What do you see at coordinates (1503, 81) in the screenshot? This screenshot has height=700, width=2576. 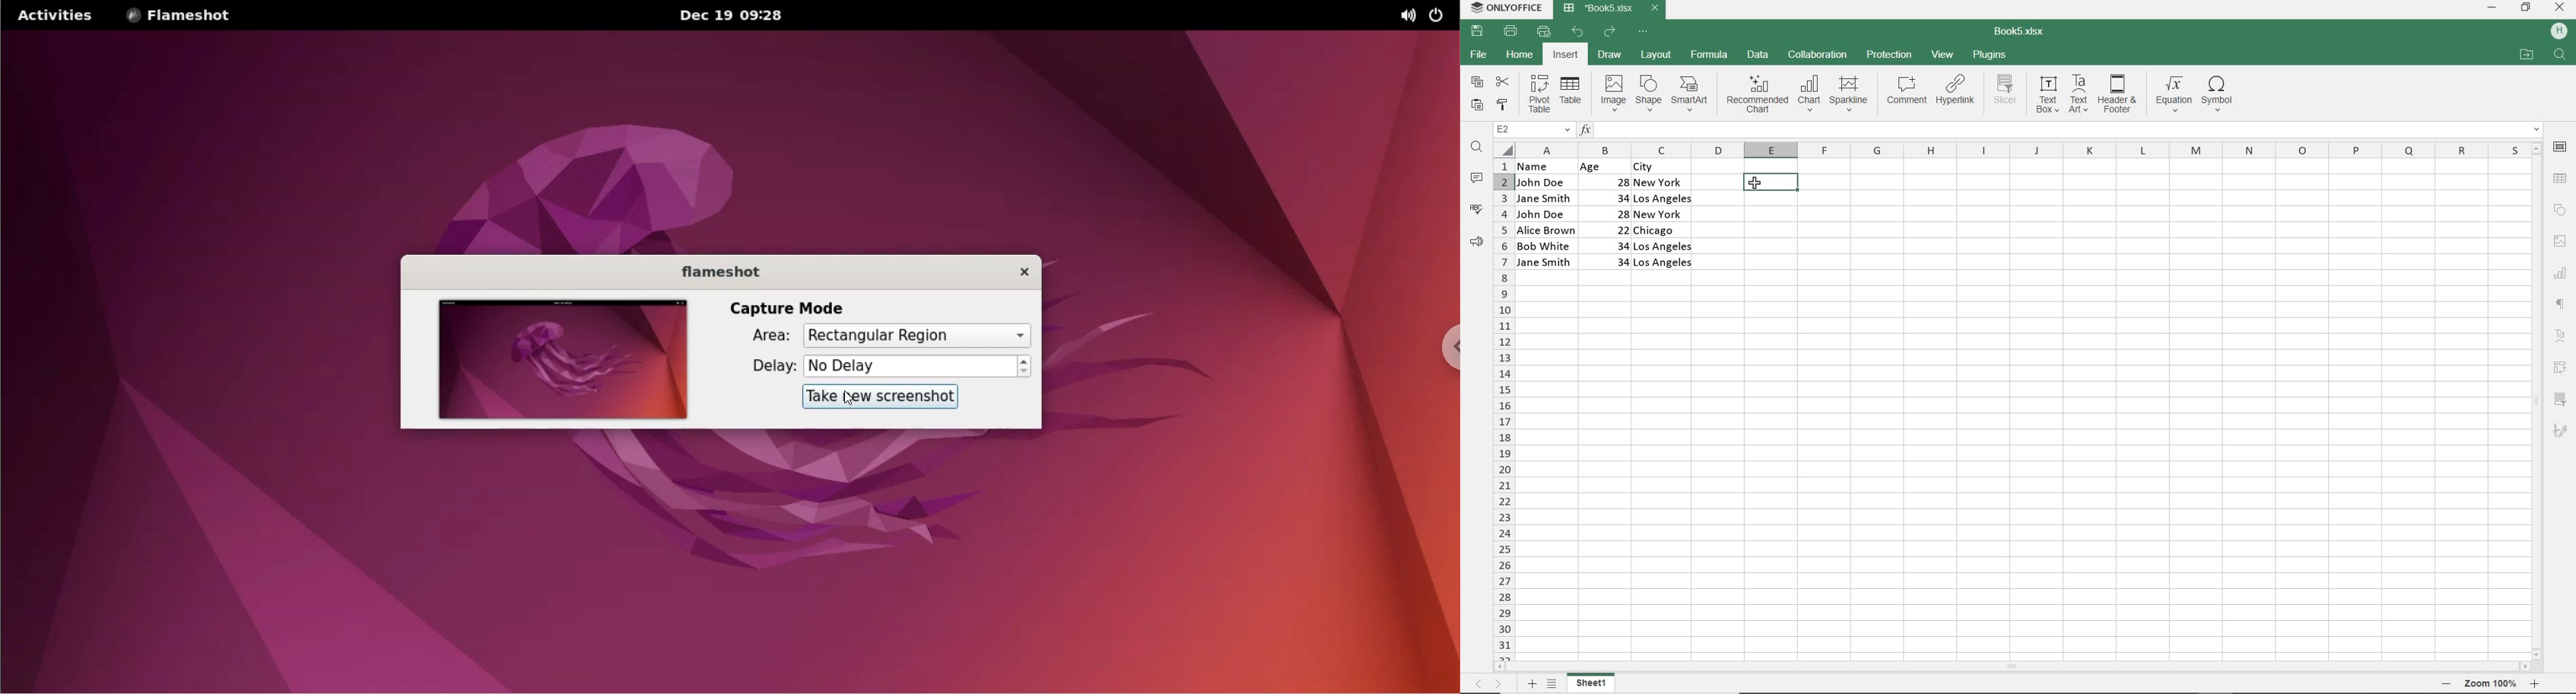 I see `CUT` at bounding box center [1503, 81].